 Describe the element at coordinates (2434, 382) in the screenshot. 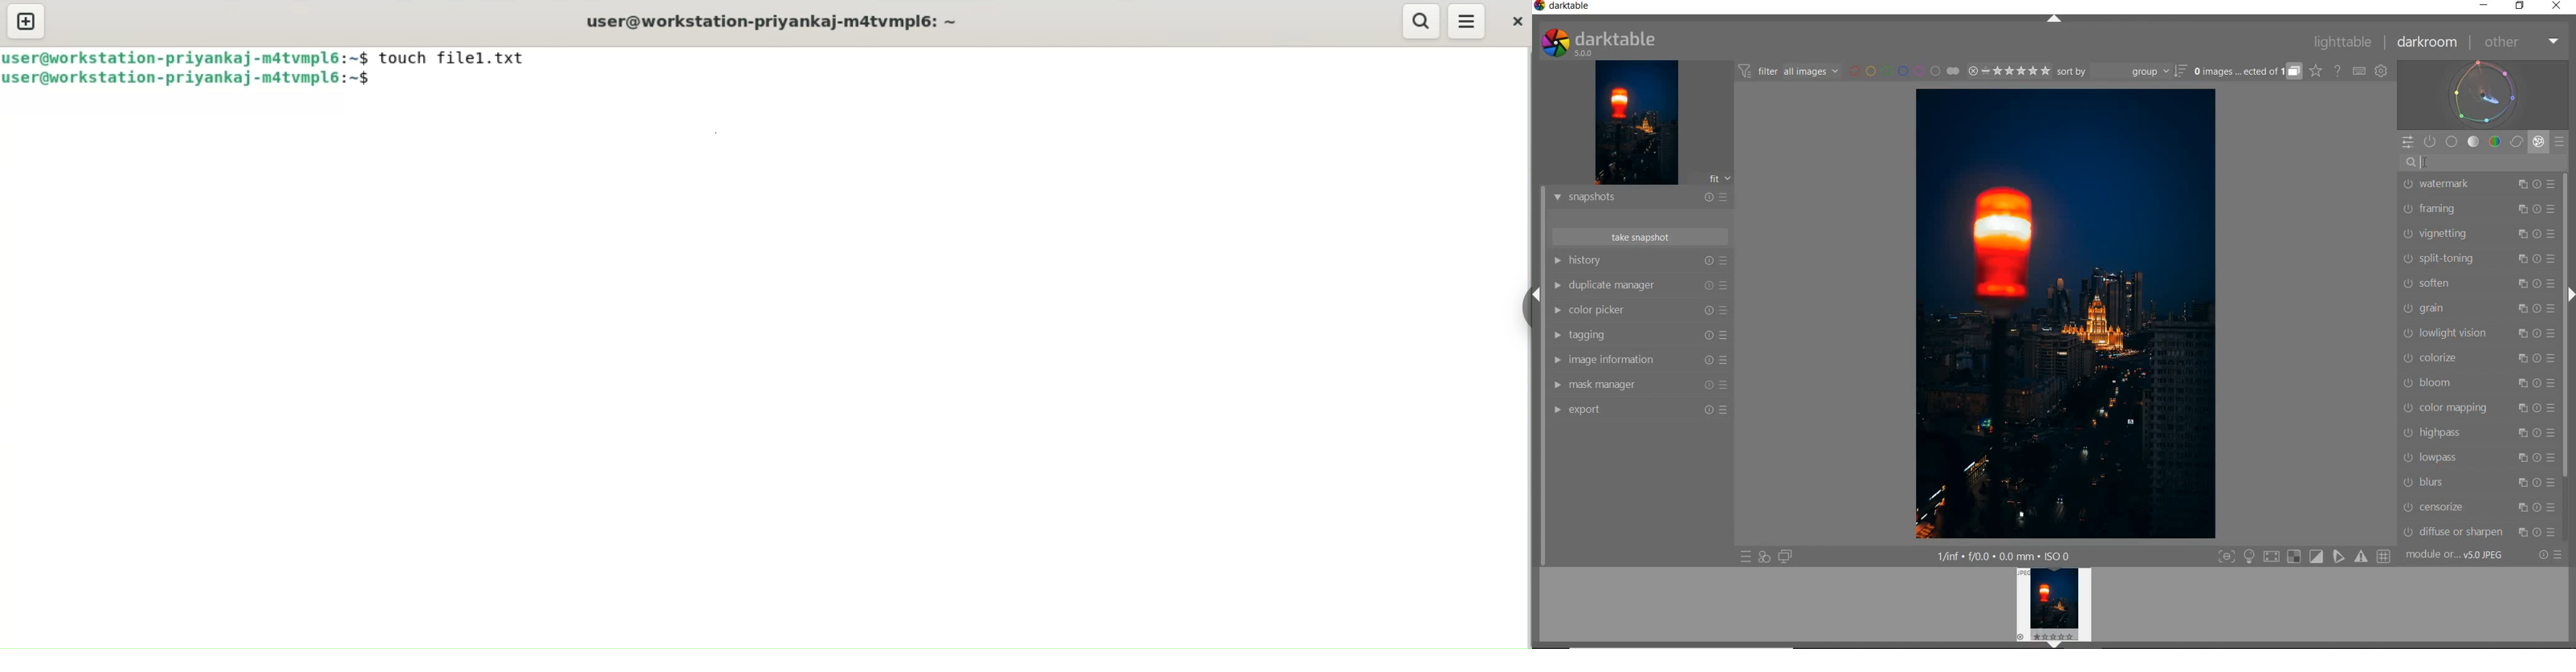

I see `BLOOM` at that location.